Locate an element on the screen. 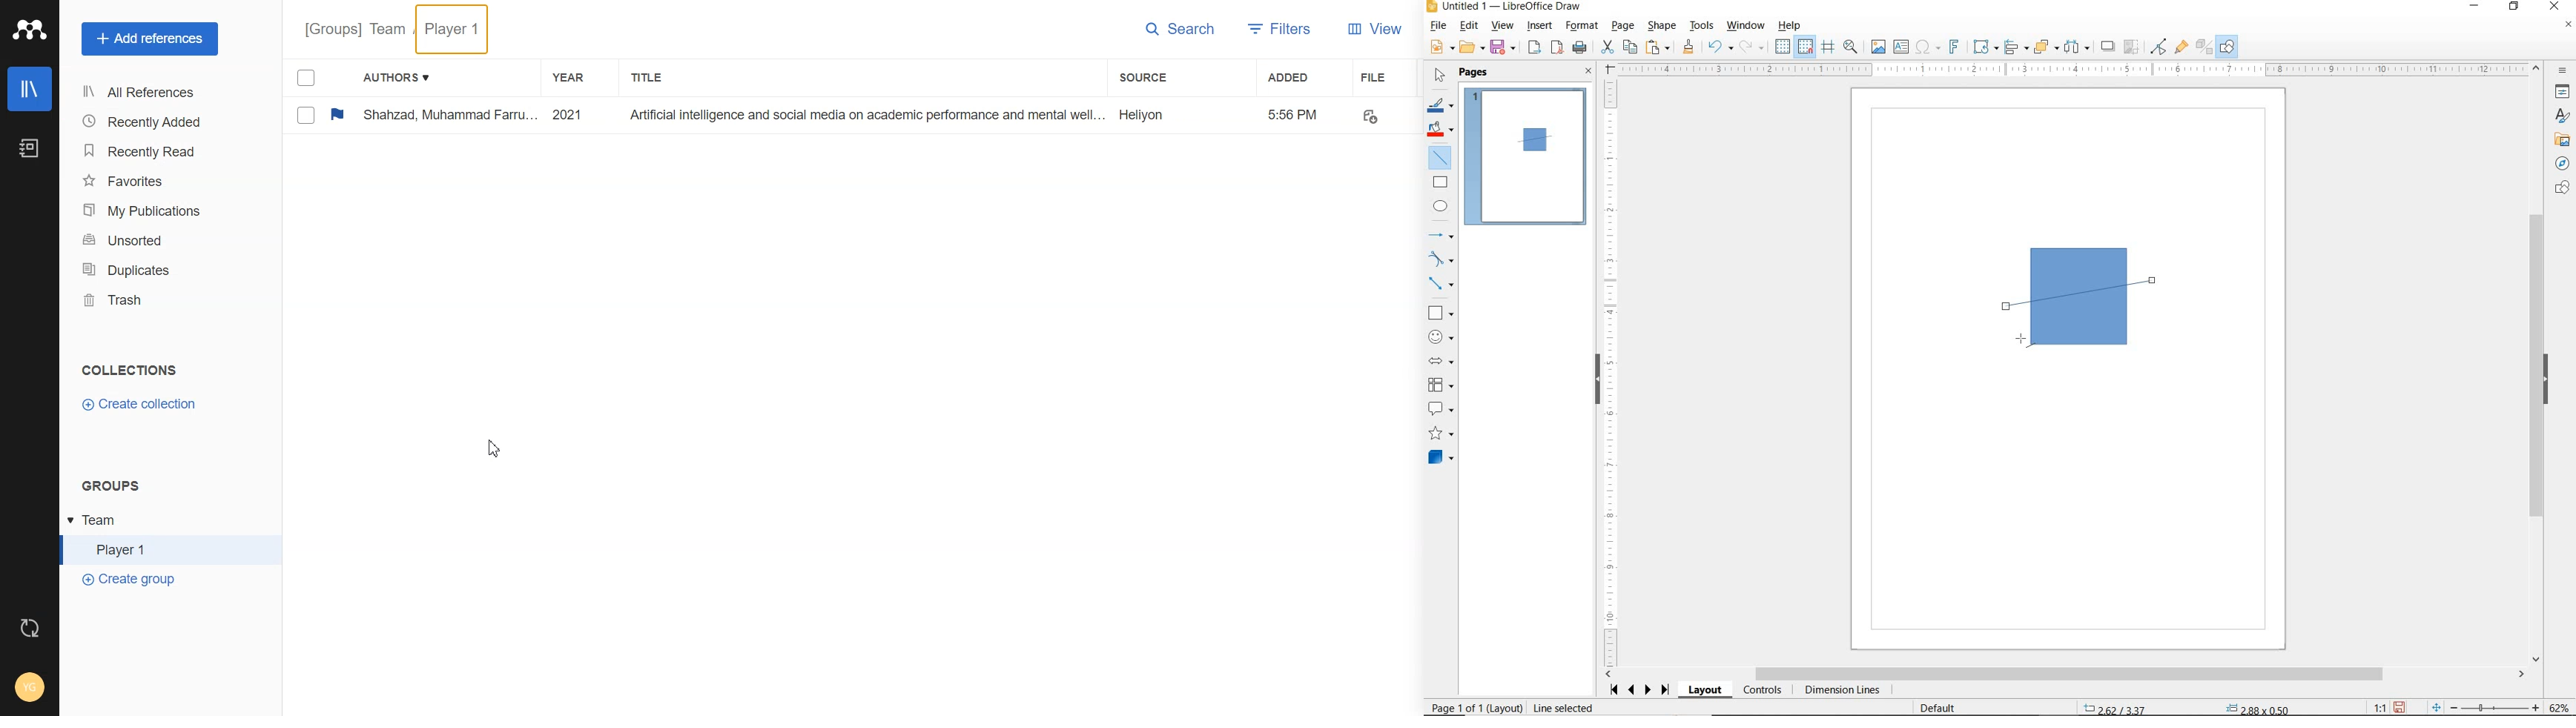  Add references is located at coordinates (151, 39).